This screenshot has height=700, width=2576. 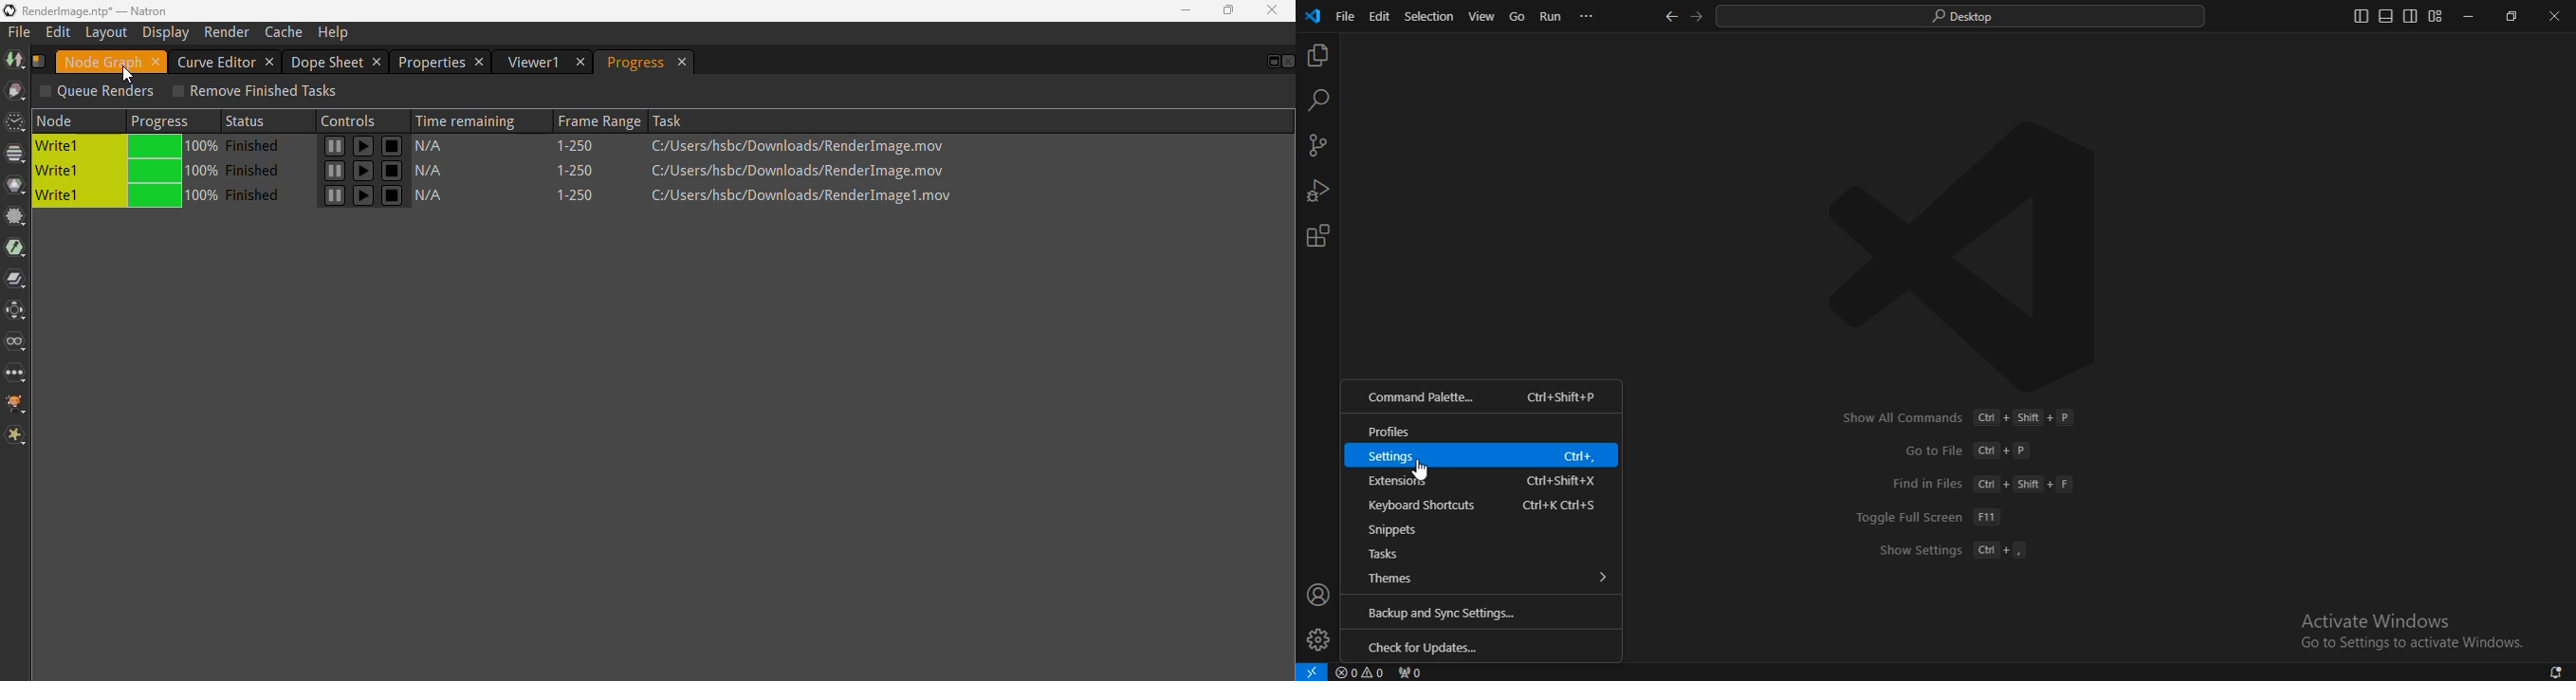 I want to click on selection, so click(x=1431, y=17).